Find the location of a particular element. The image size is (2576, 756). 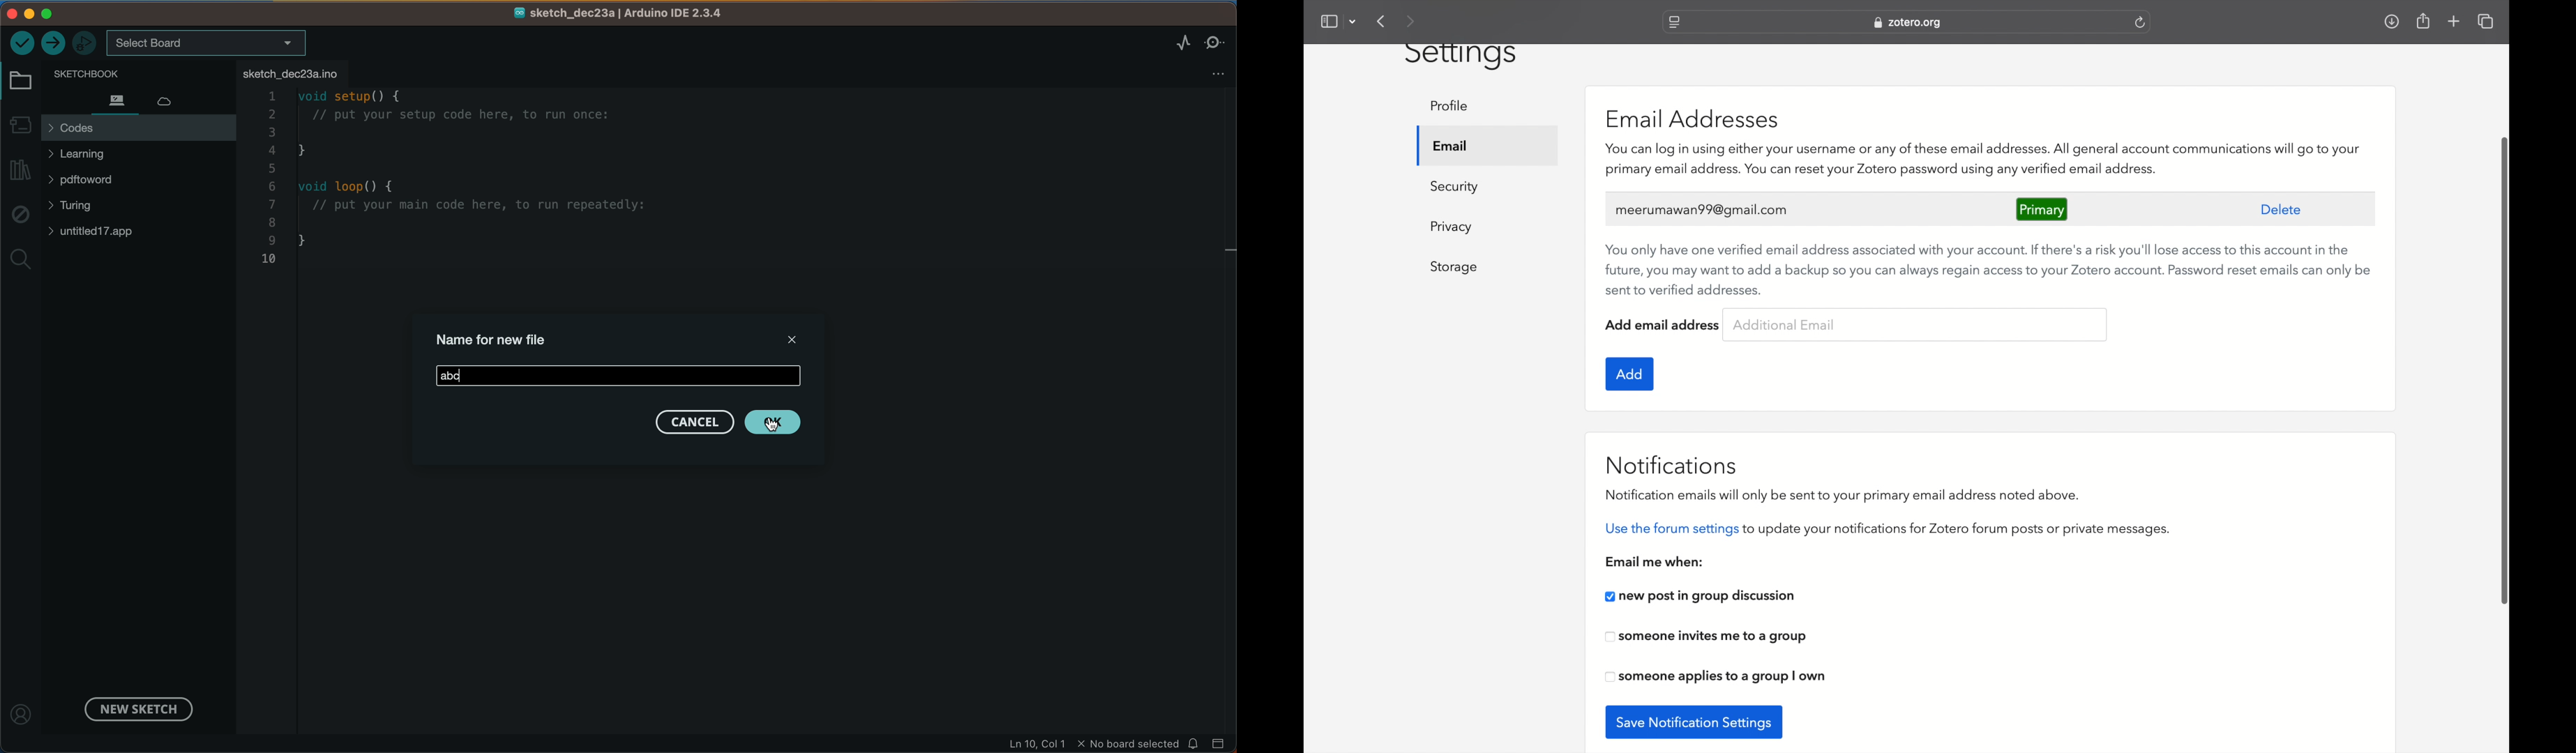

storage is located at coordinates (1454, 268).